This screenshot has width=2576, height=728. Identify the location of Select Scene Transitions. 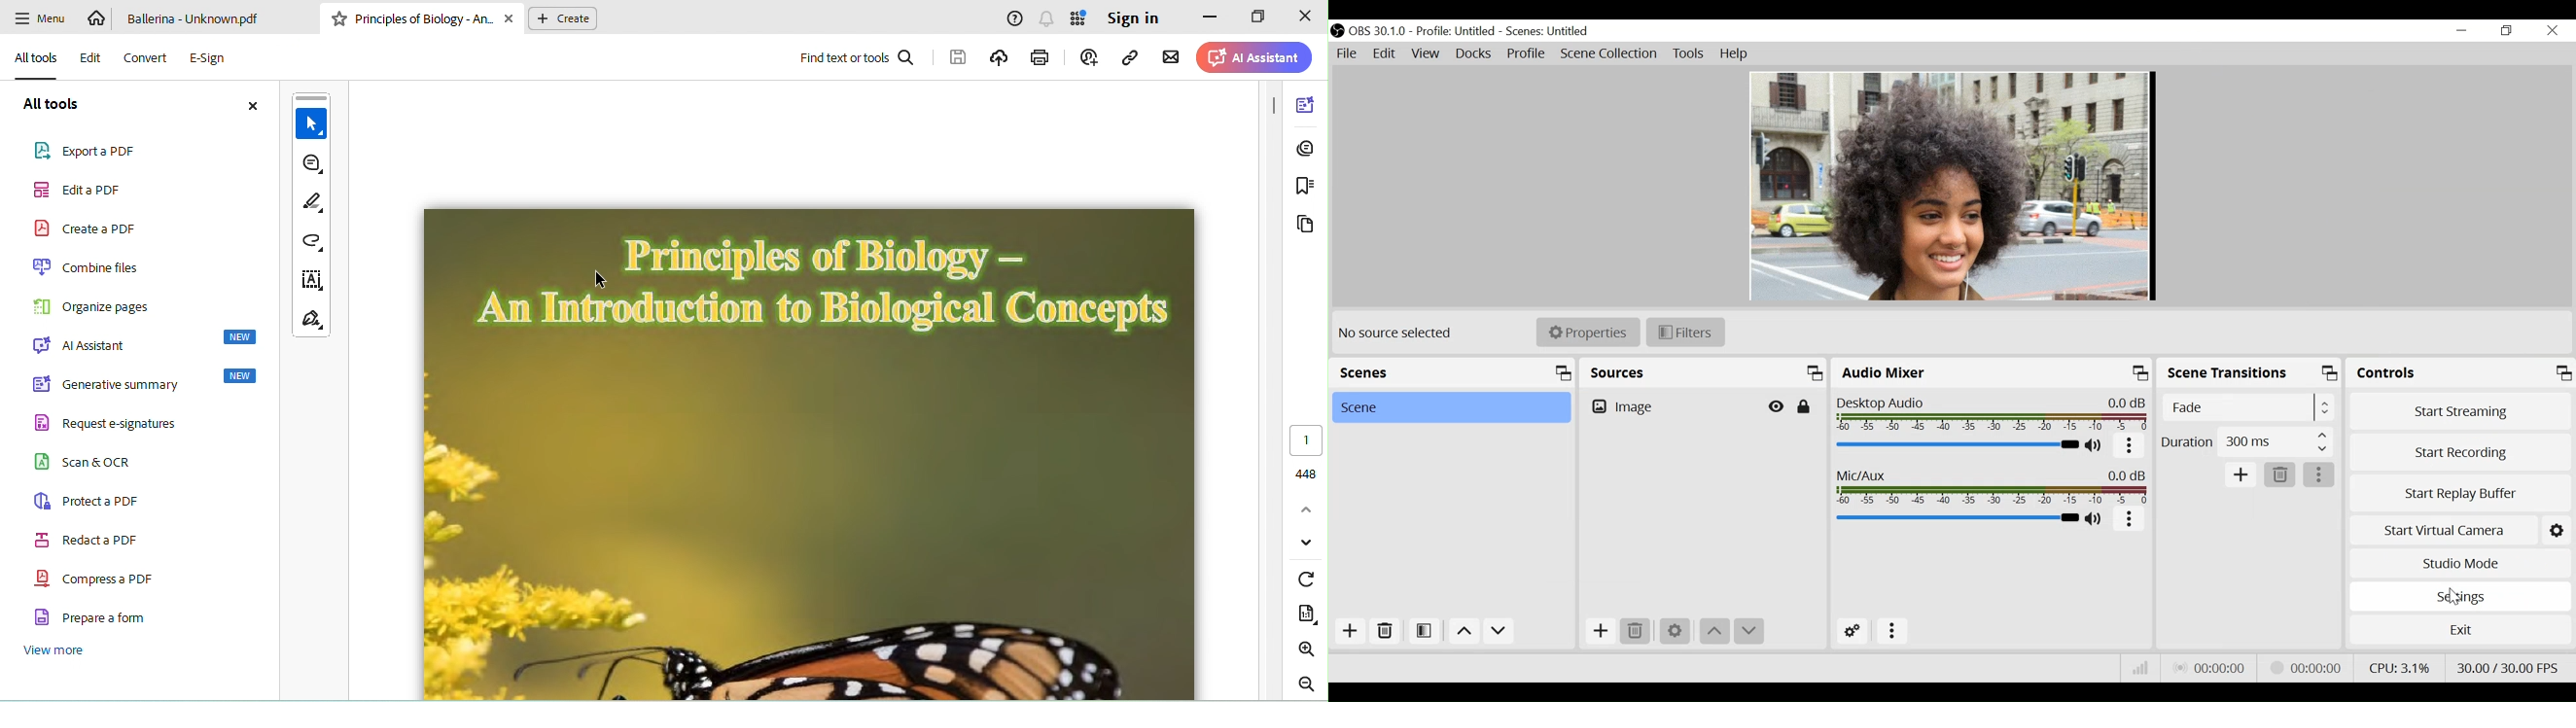
(2248, 408).